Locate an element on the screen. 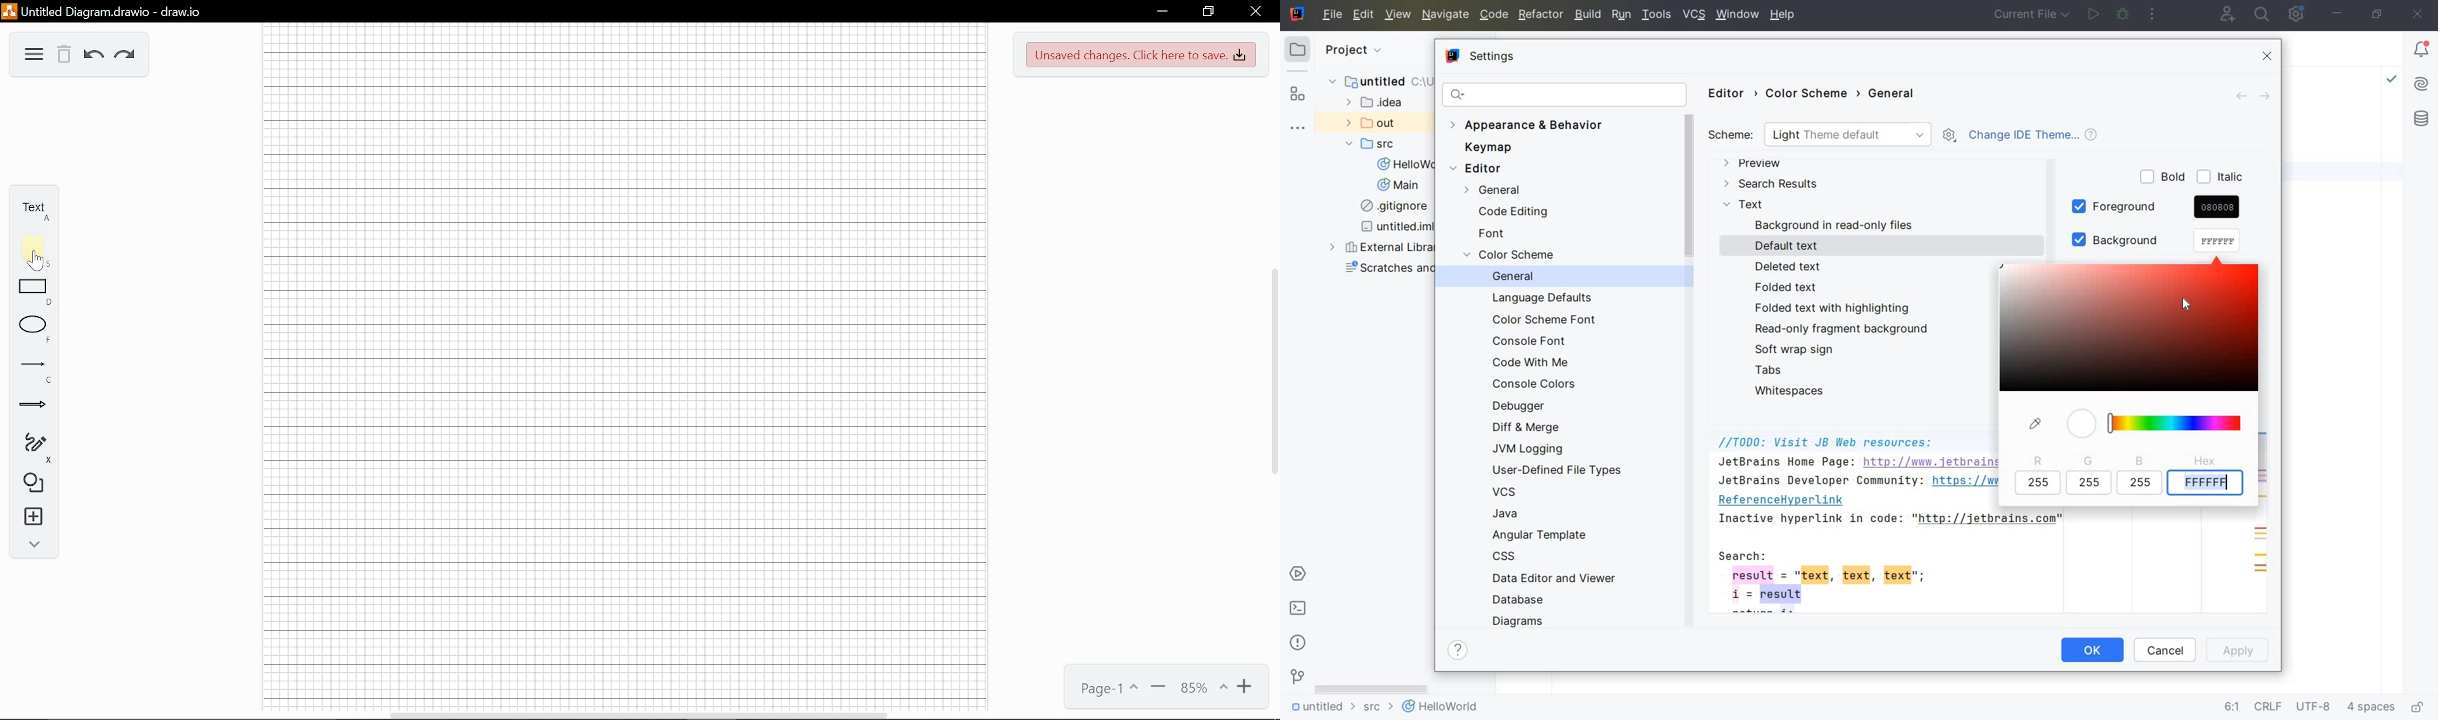  Text is located at coordinates (30, 208).